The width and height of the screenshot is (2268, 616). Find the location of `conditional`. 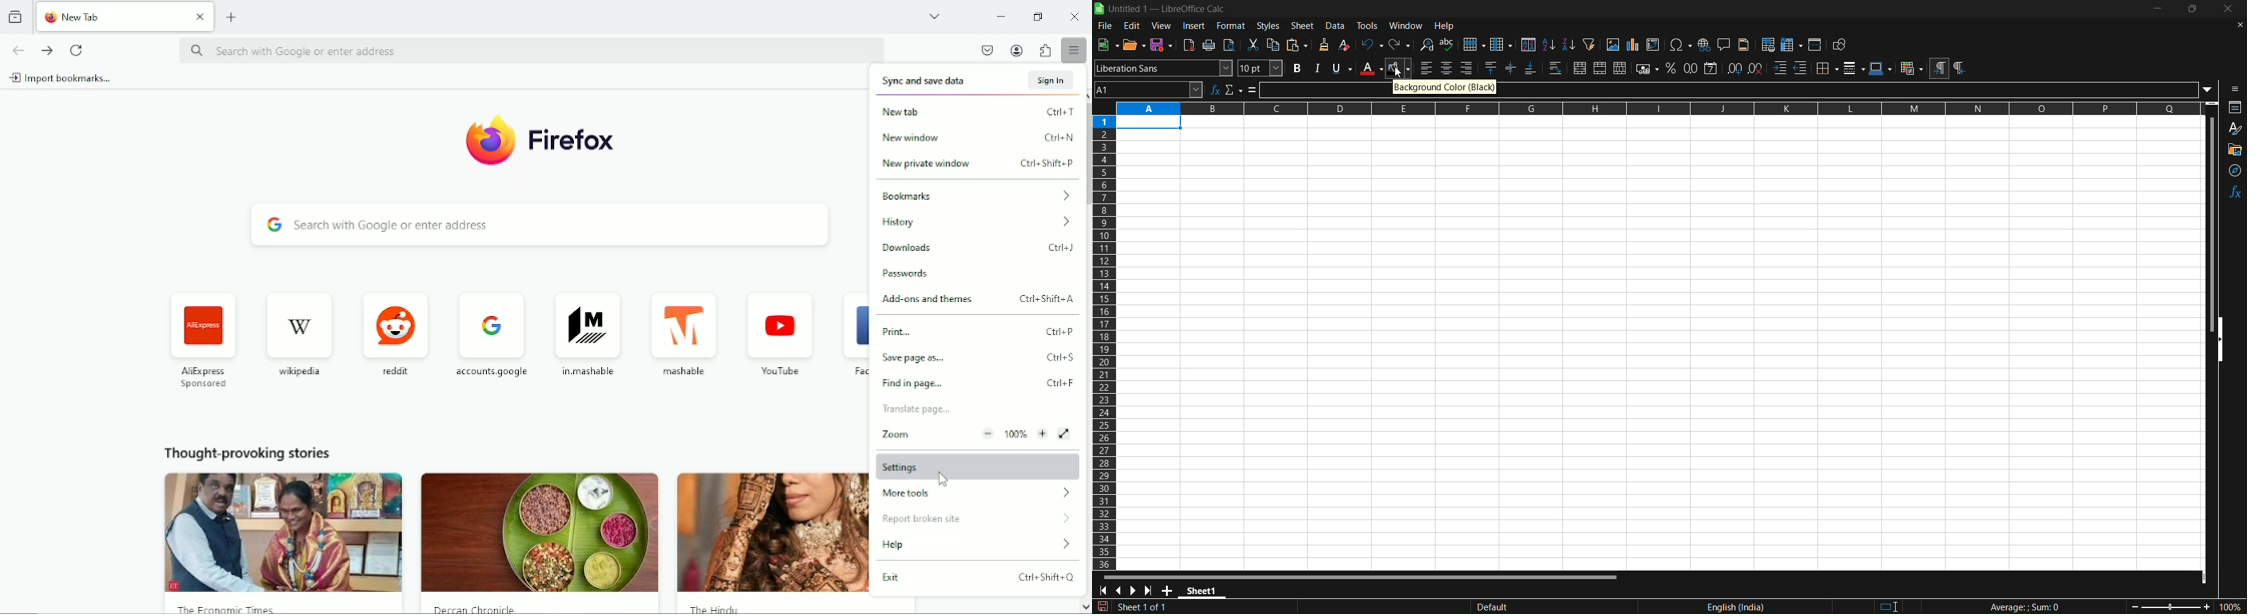

conditional is located at coordinates (1912, 67).